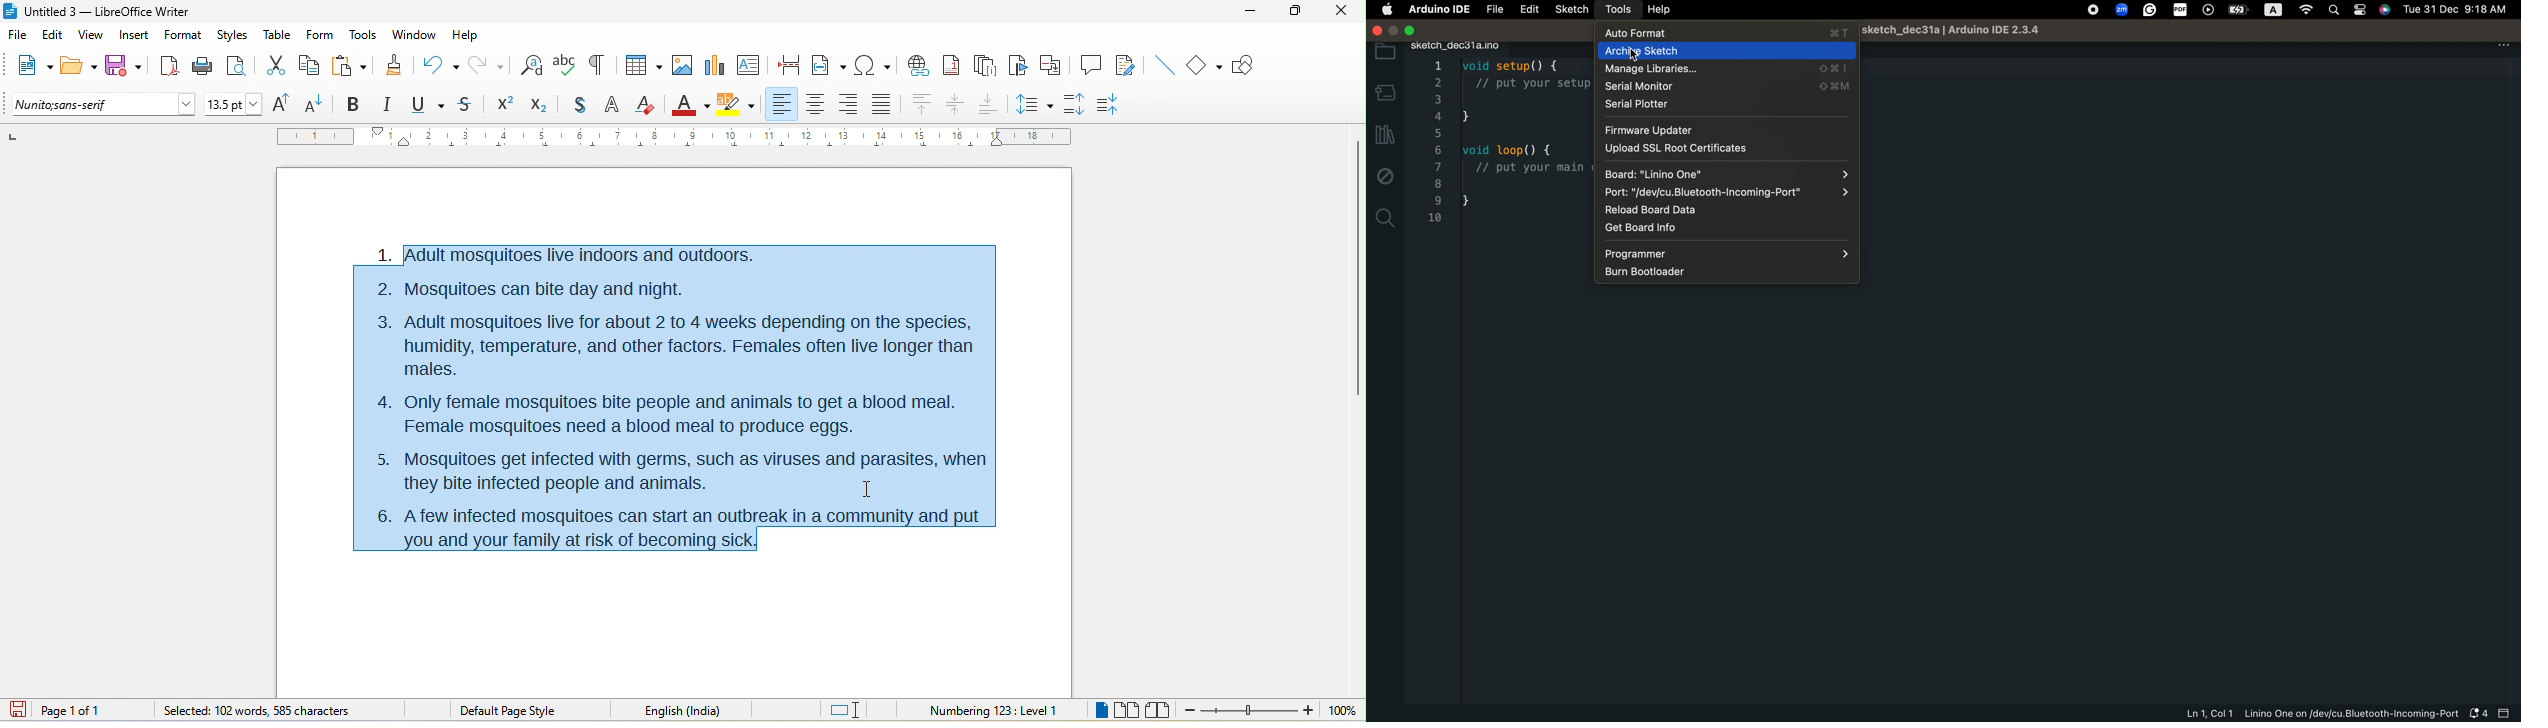  I want to click on file, so click(17, 32).